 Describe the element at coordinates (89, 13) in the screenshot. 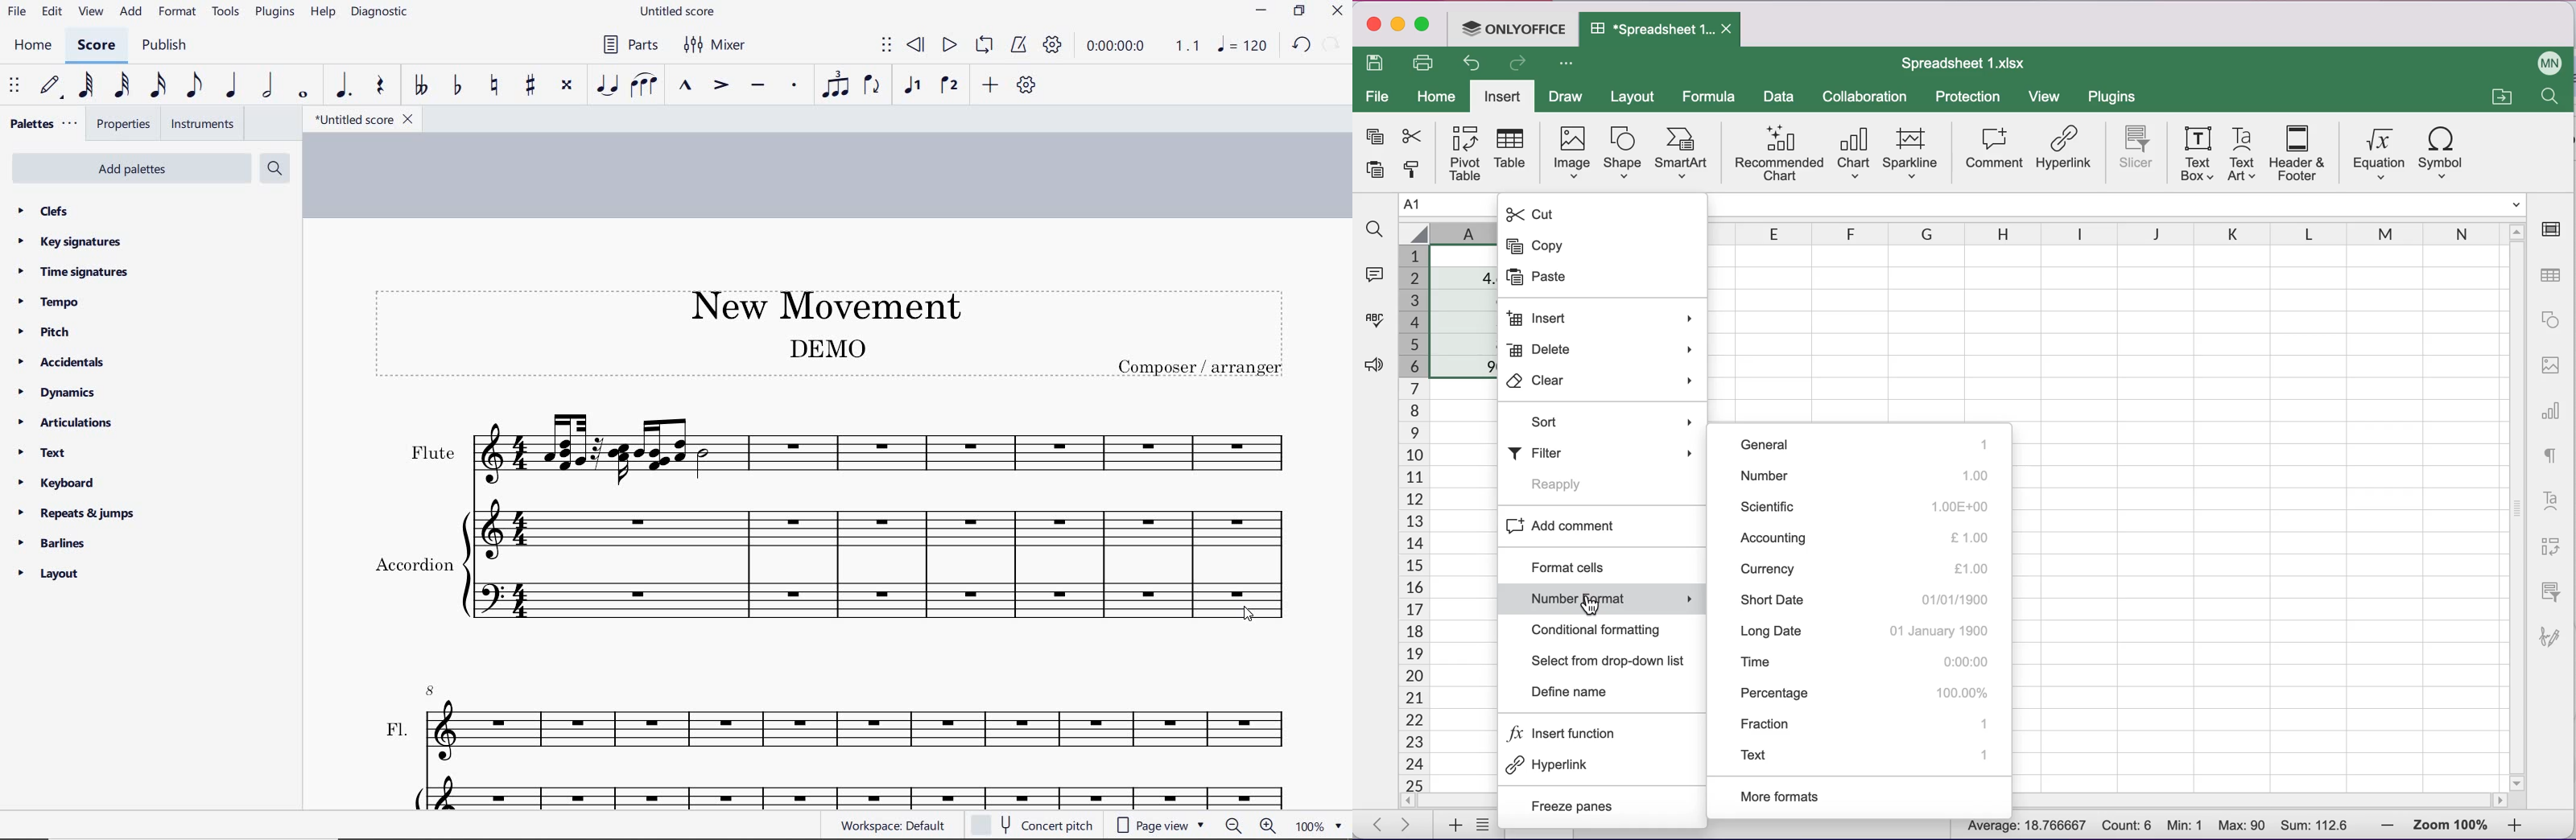

I see `view` at that location.